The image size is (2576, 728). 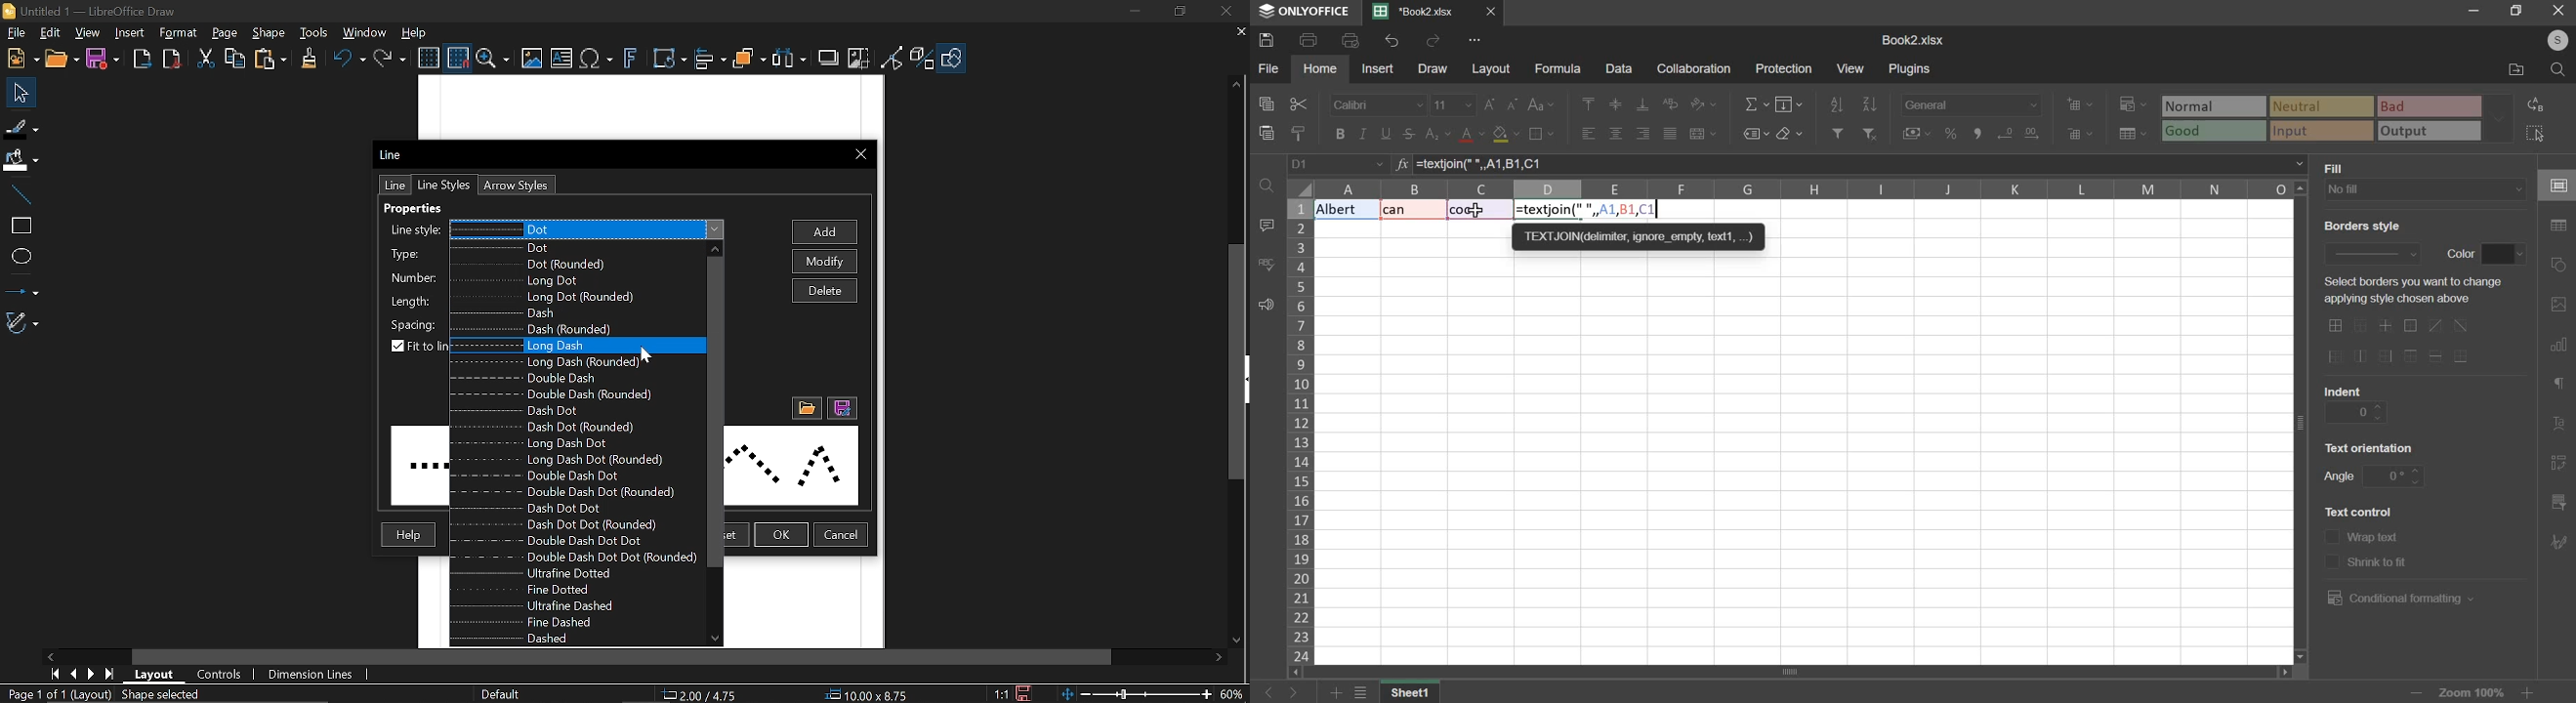 I want to click on Add, so click(x=826, y=232).